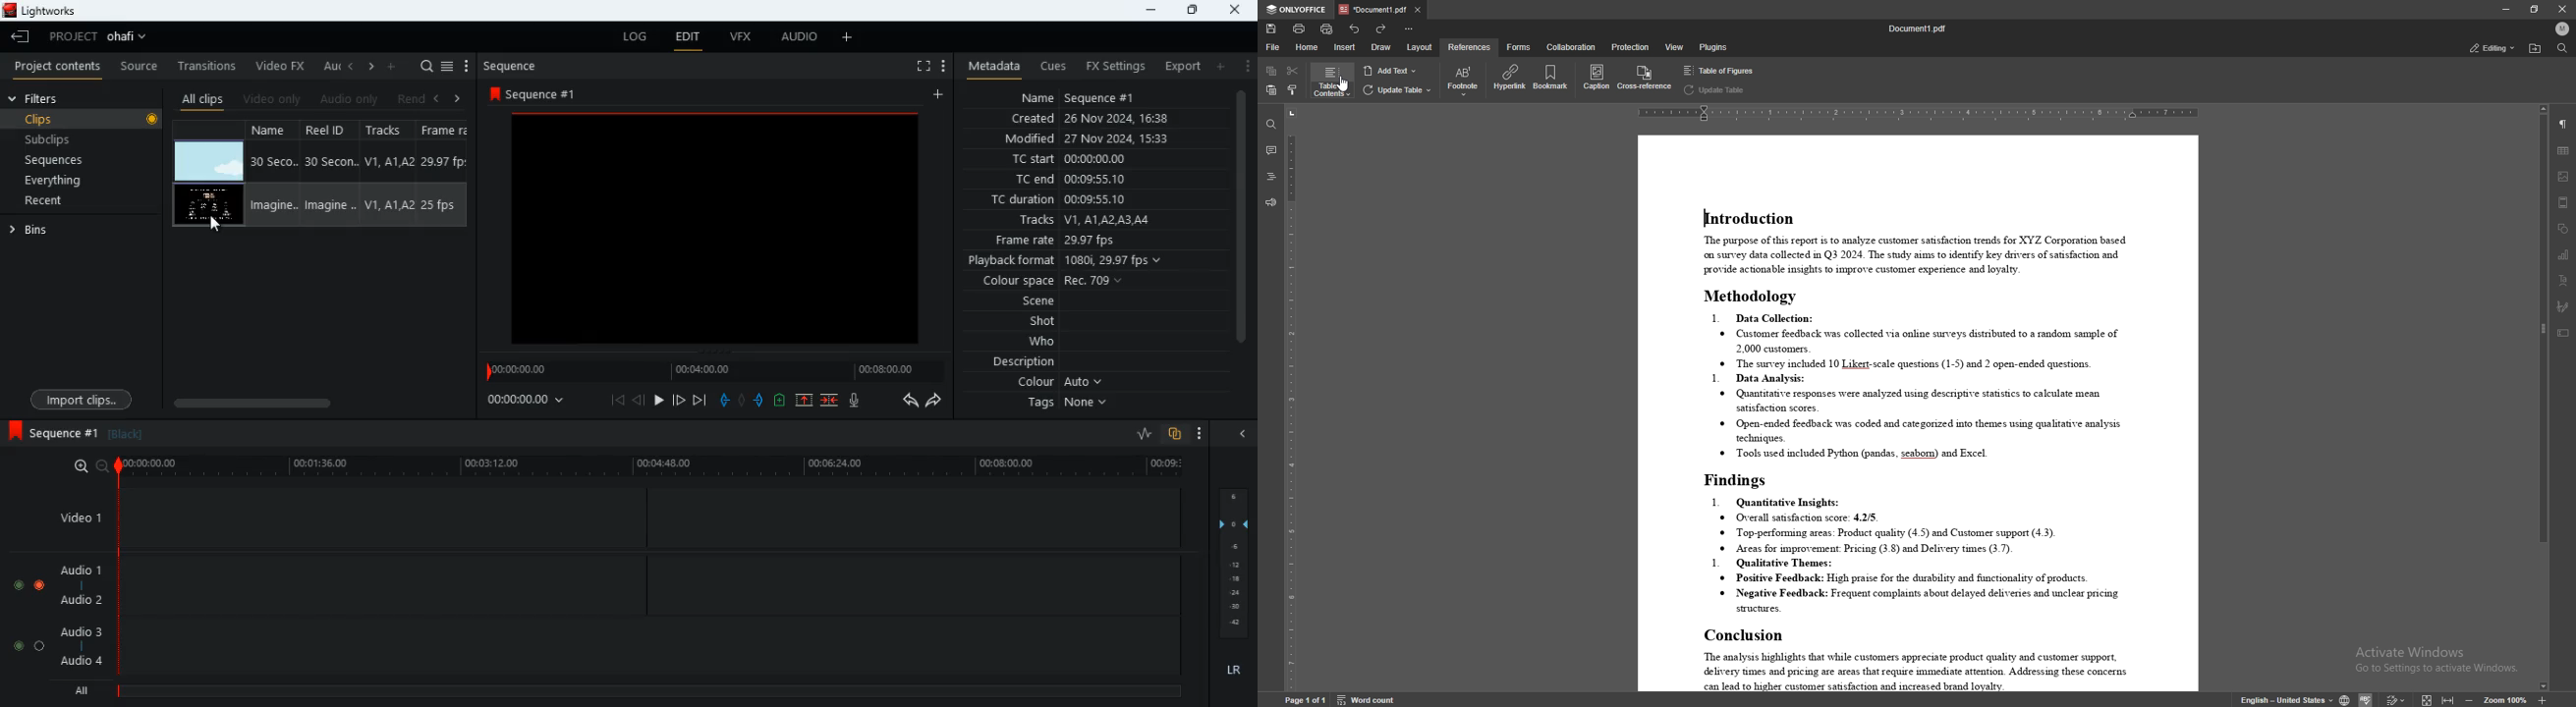  What do you see at coordinates (2534, 9) in the screenshot?
I see `resize` at bounding box center [2534, 9].